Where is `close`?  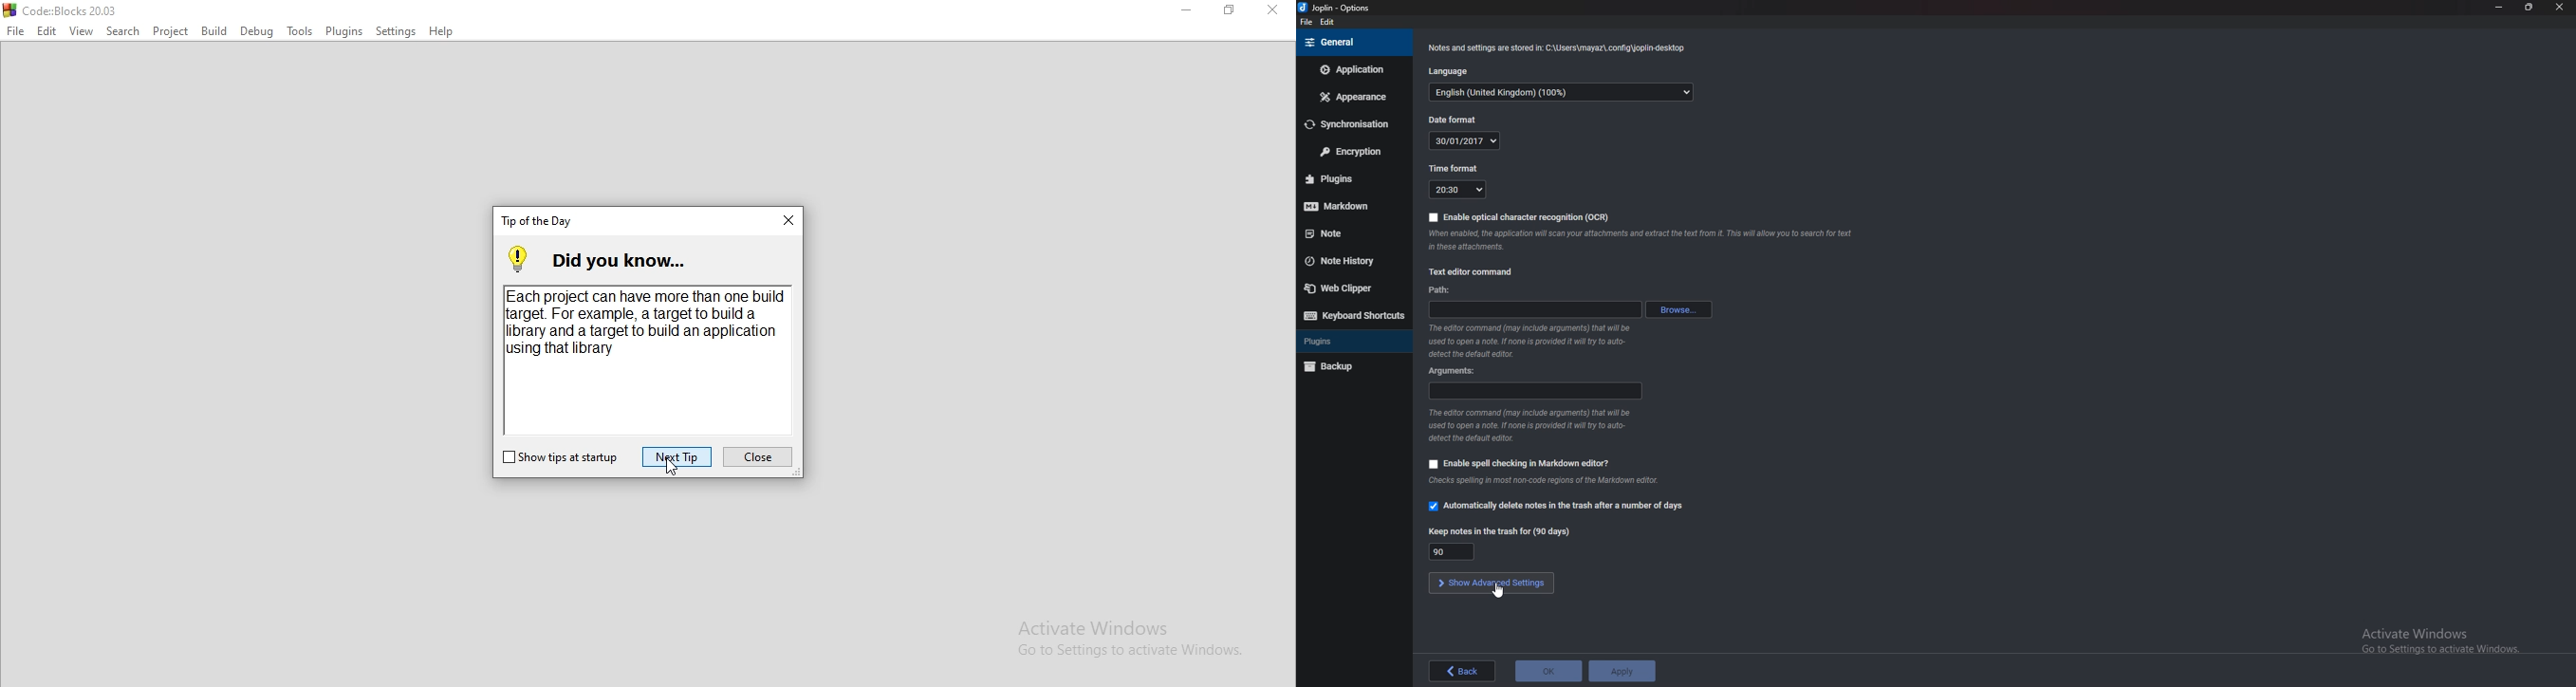 close is located at coordinates (784, 221).